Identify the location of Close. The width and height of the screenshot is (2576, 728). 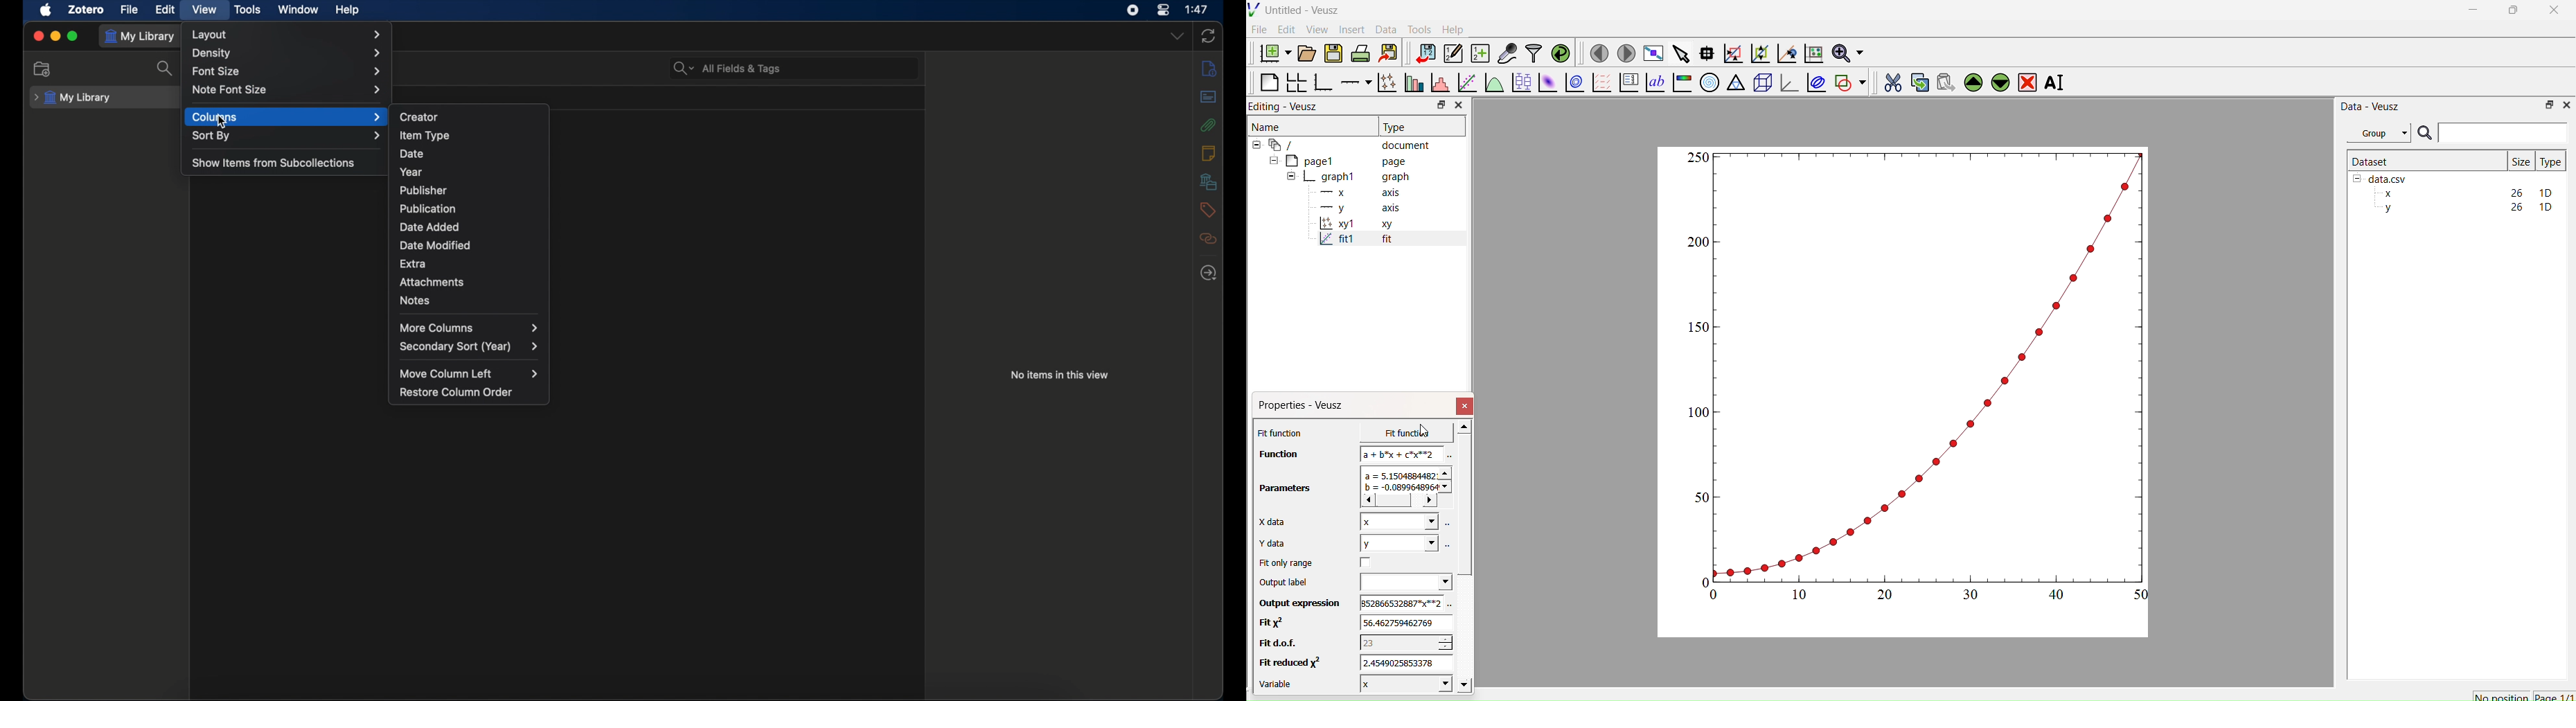
(2555, 14).